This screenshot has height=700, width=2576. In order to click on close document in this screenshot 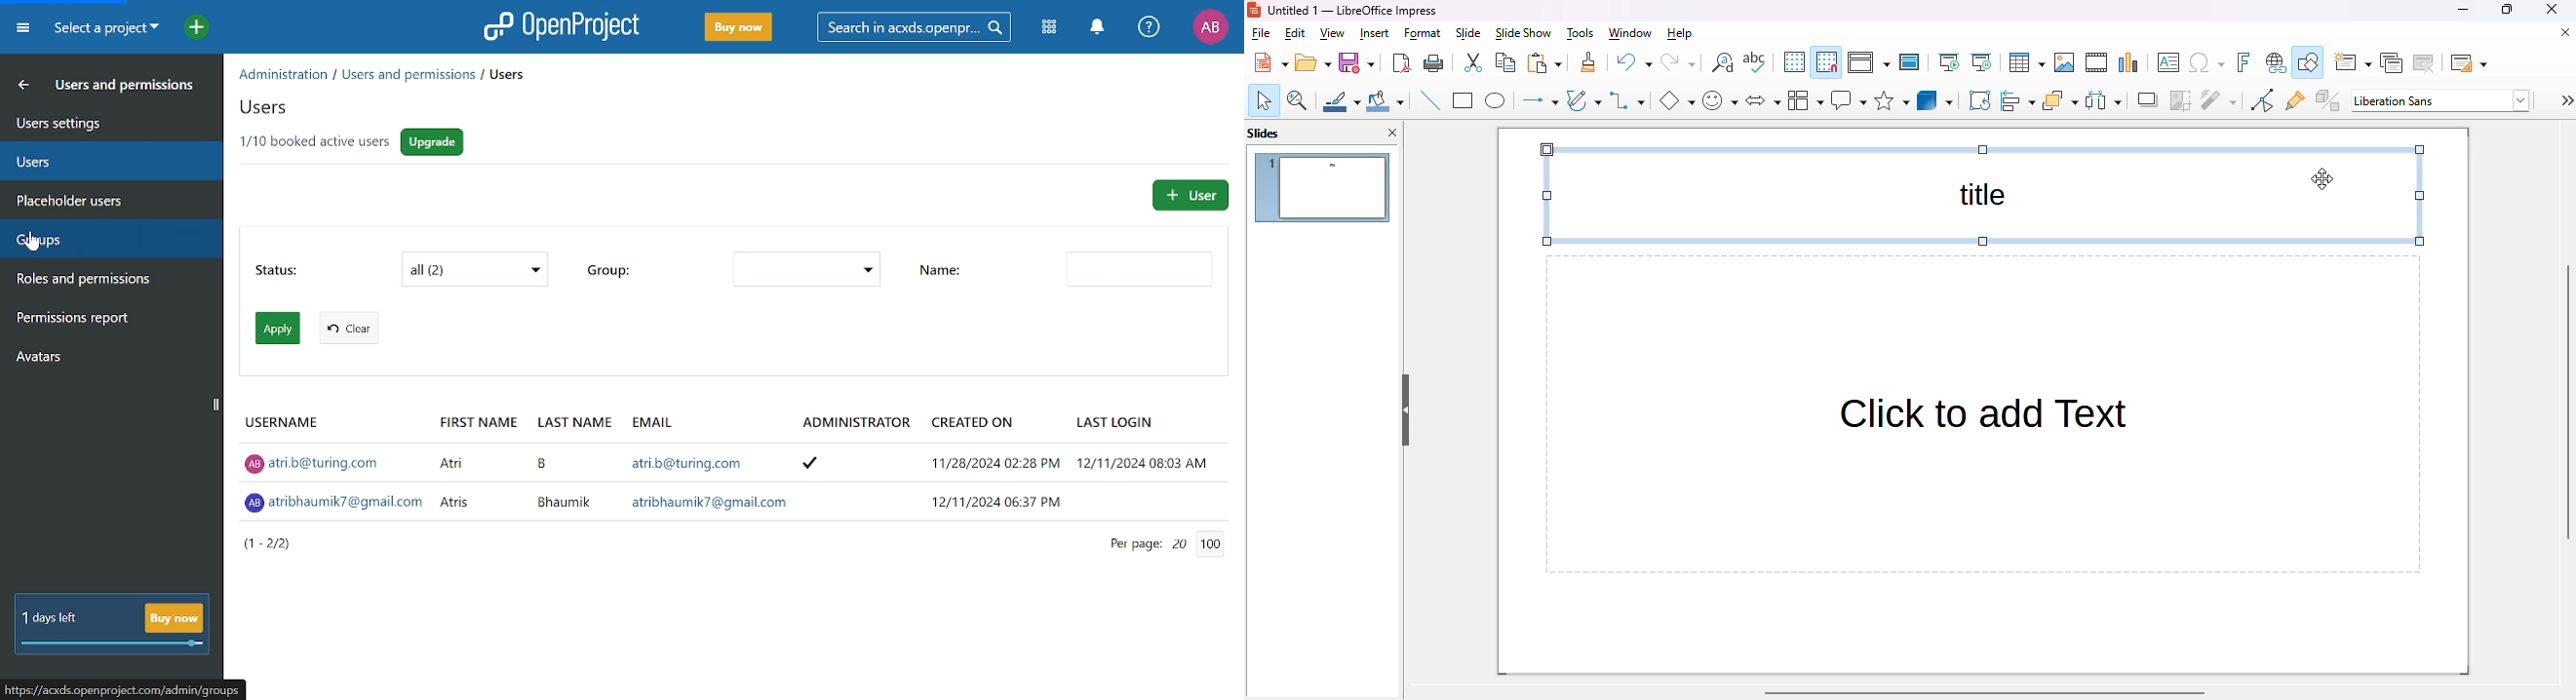, I will do `click(2561, 32)`.